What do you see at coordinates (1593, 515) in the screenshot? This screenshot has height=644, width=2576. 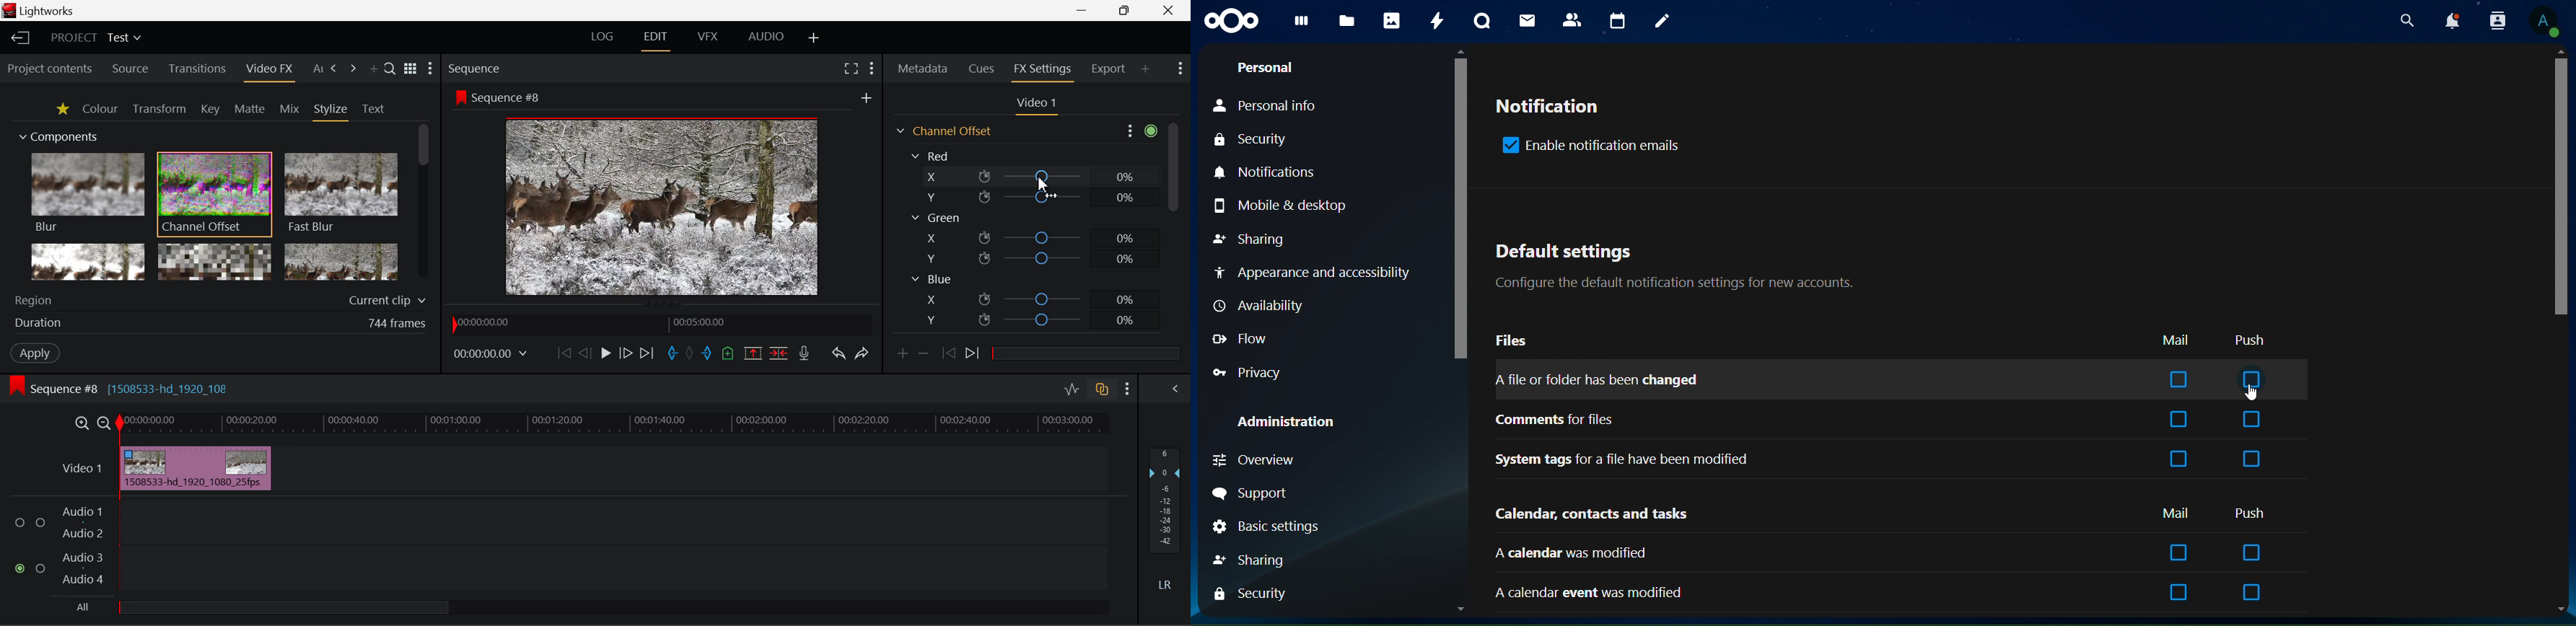 I see `calendar, contacts and tasks` at bounding box center [1593, 515].